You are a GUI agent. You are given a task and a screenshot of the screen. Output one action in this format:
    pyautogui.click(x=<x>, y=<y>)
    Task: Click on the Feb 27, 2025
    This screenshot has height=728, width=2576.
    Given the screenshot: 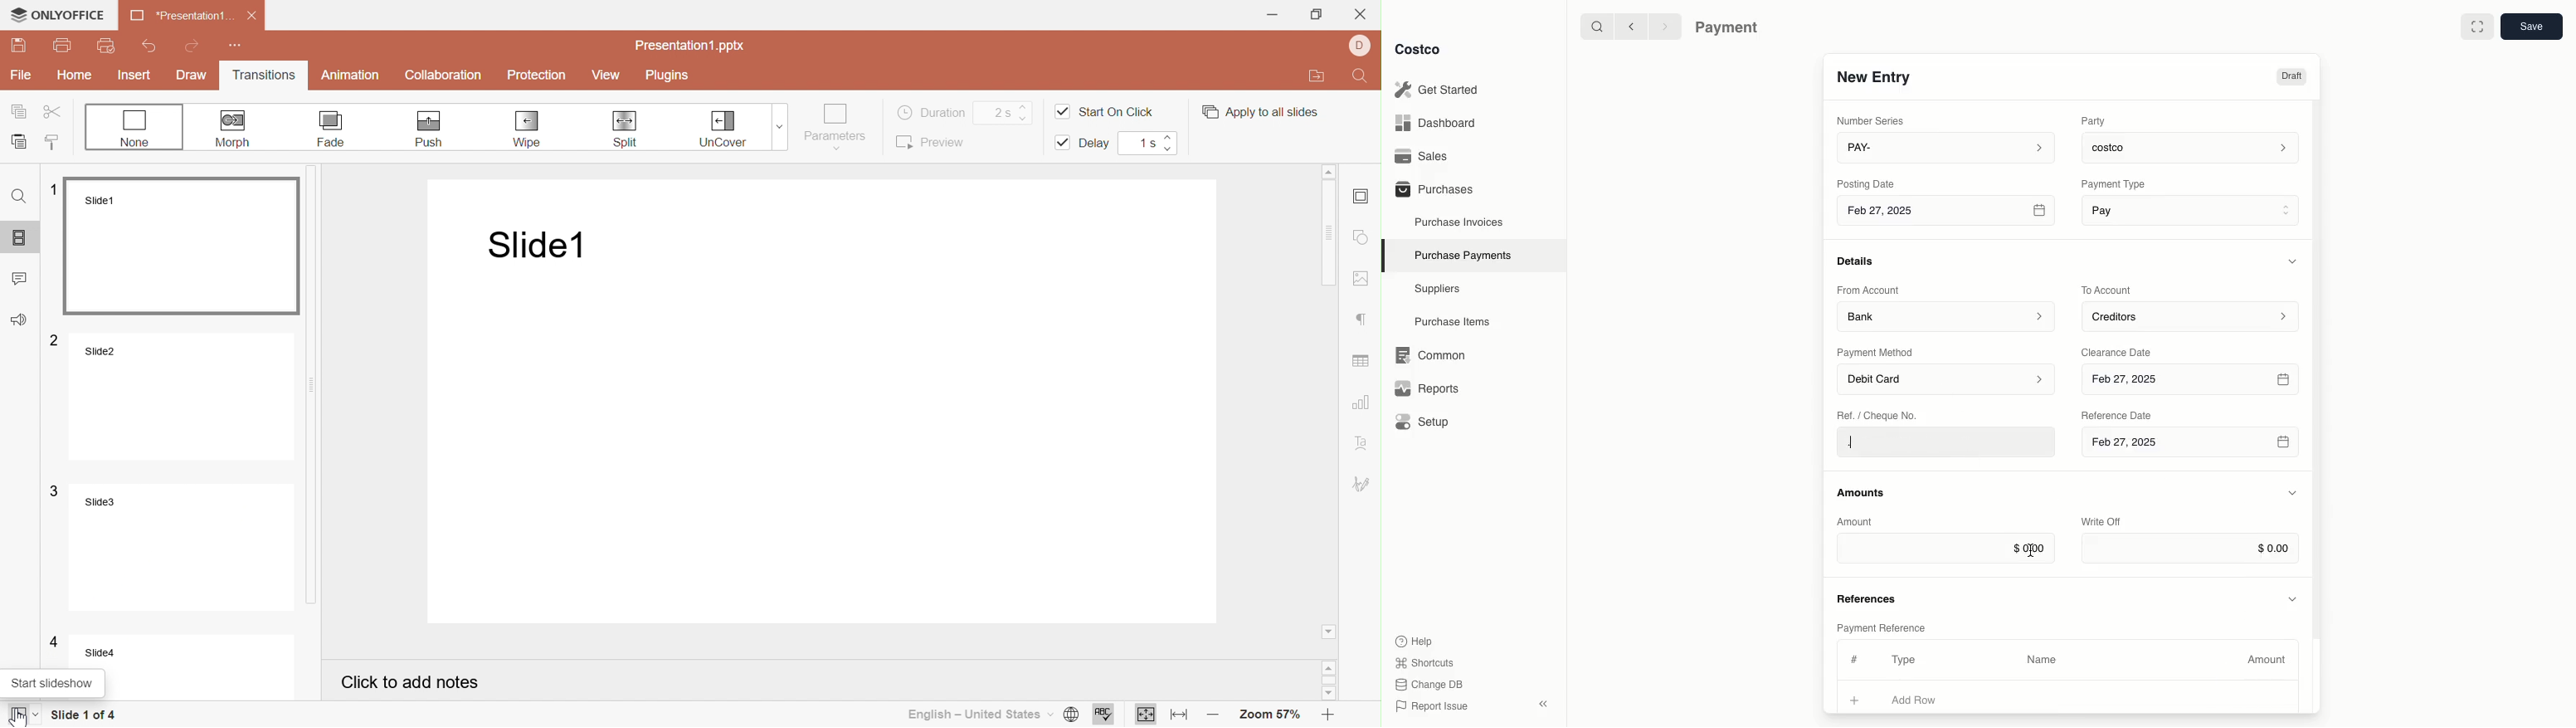 What is the action you would take?
    pyautogui.click(x=1948, y=213)
    